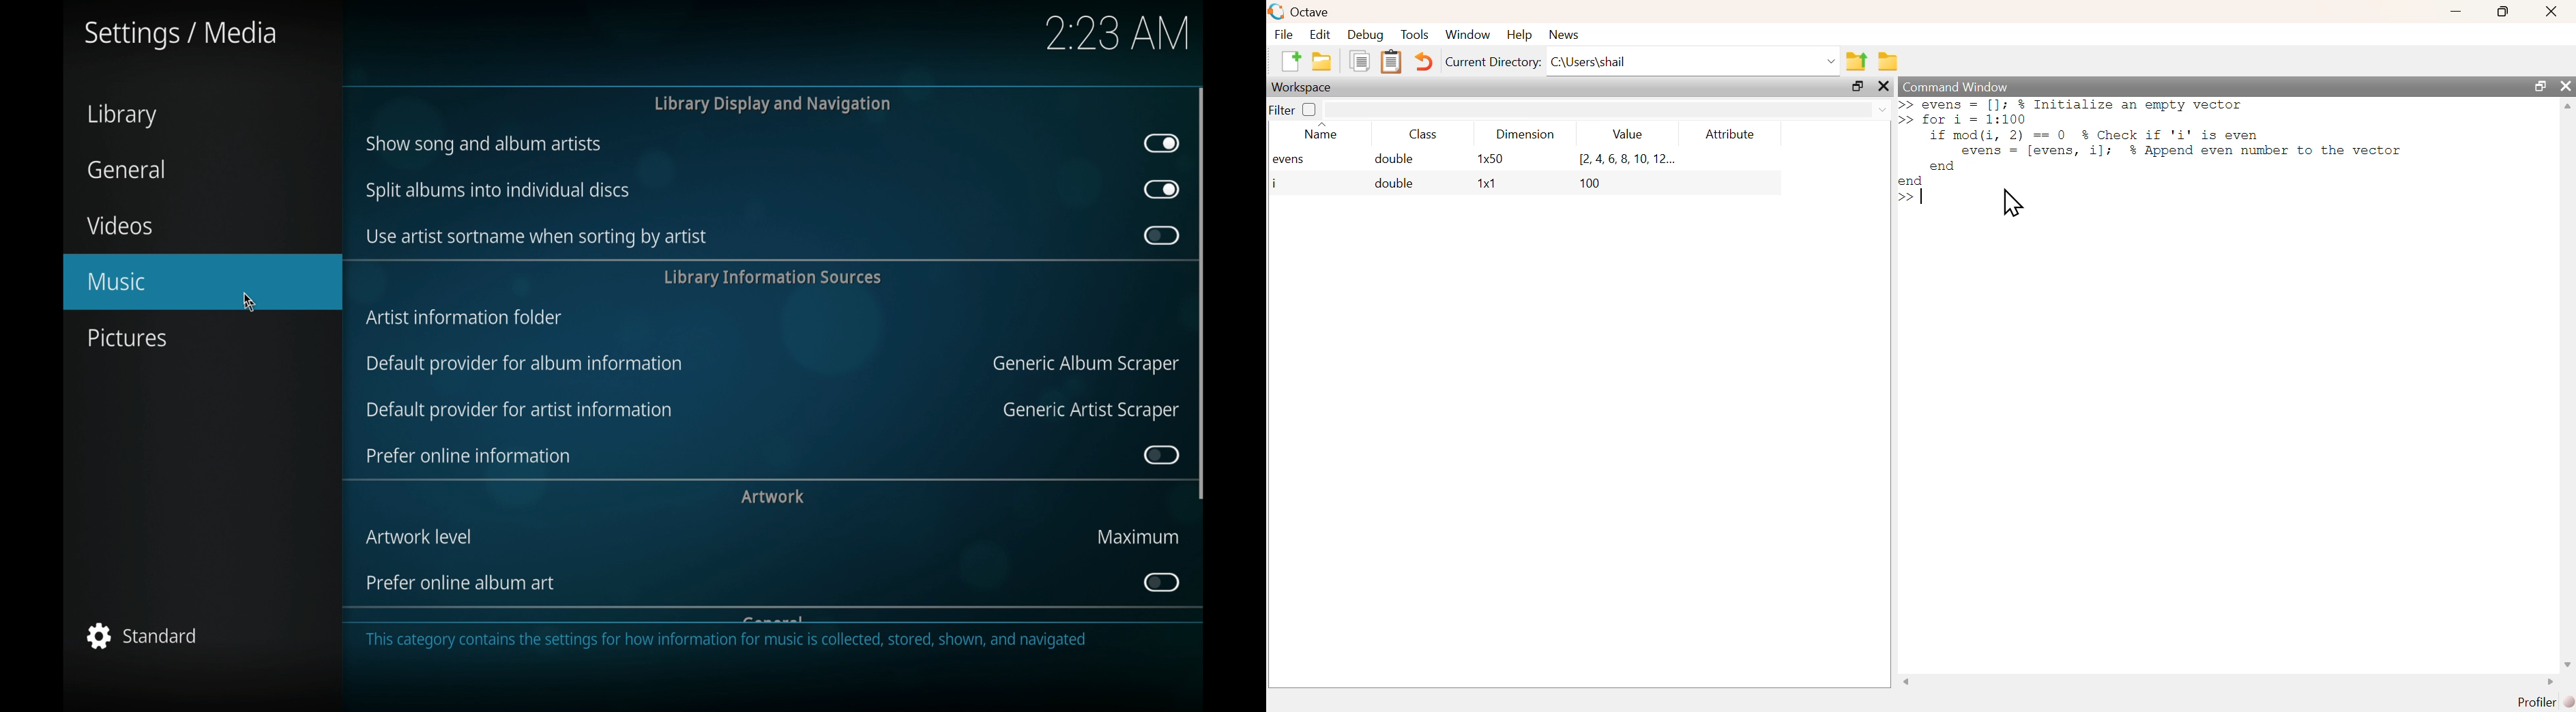 This screenshot has height=728, width=2576. I want to click on generic album scraper, so click(1083, 365).